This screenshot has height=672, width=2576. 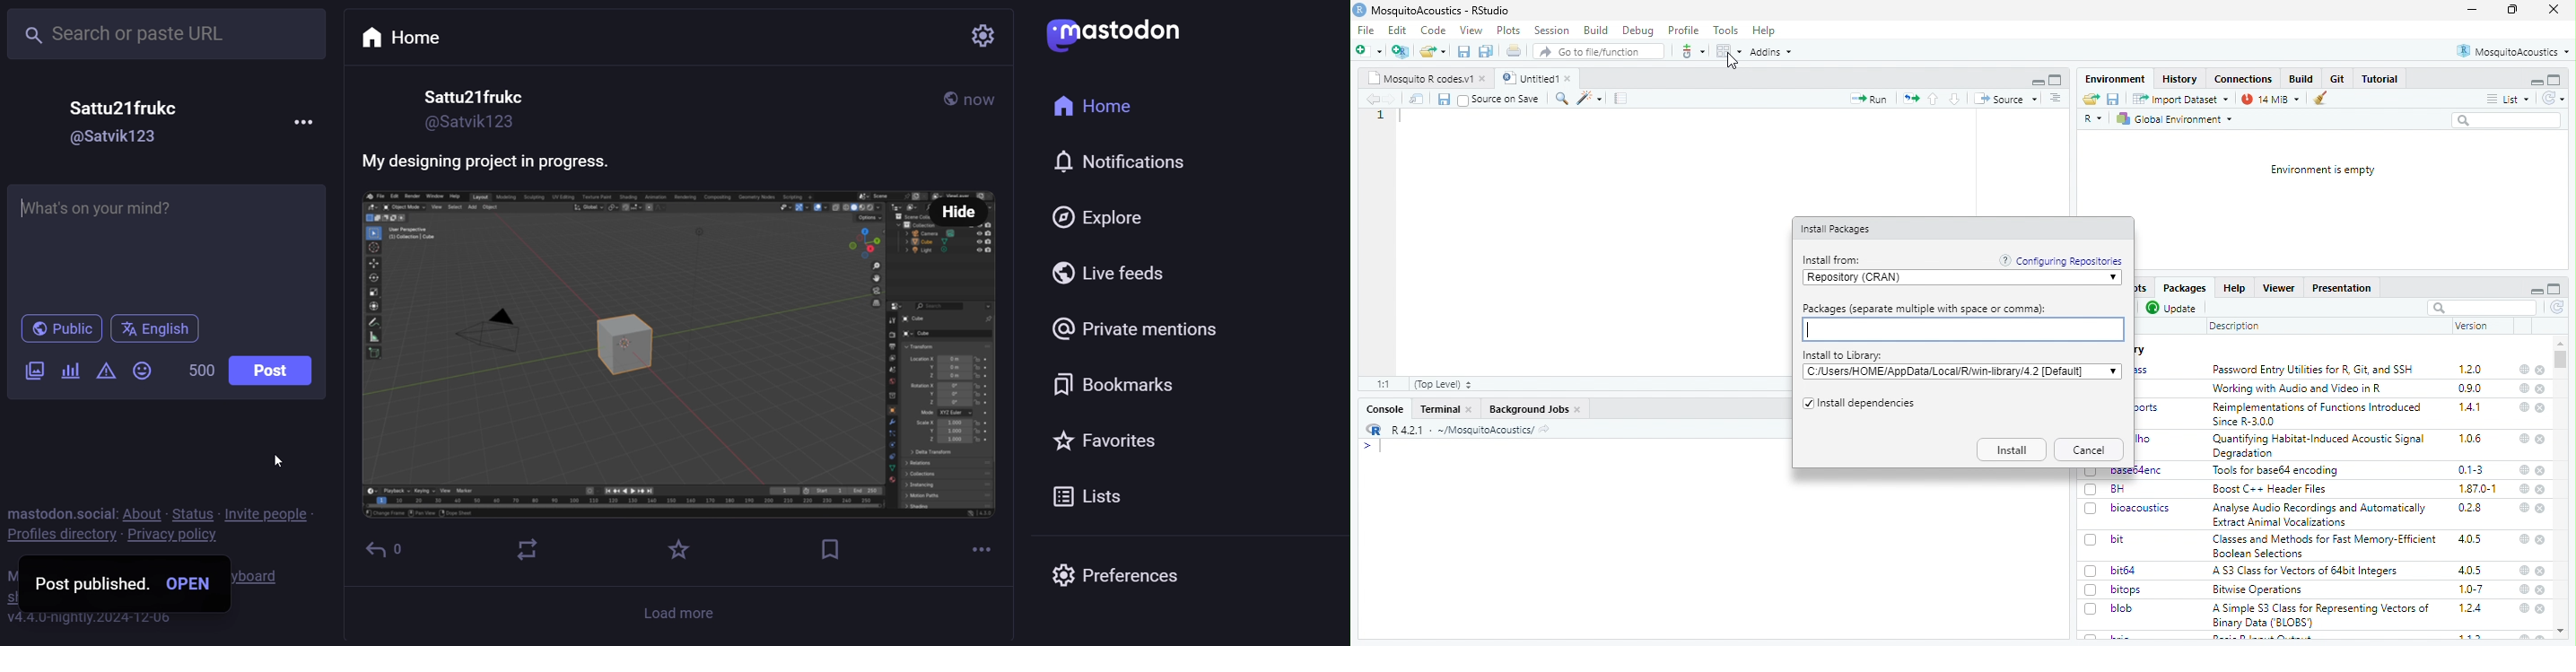 I want to click on close, so click(x=2542, y=509).